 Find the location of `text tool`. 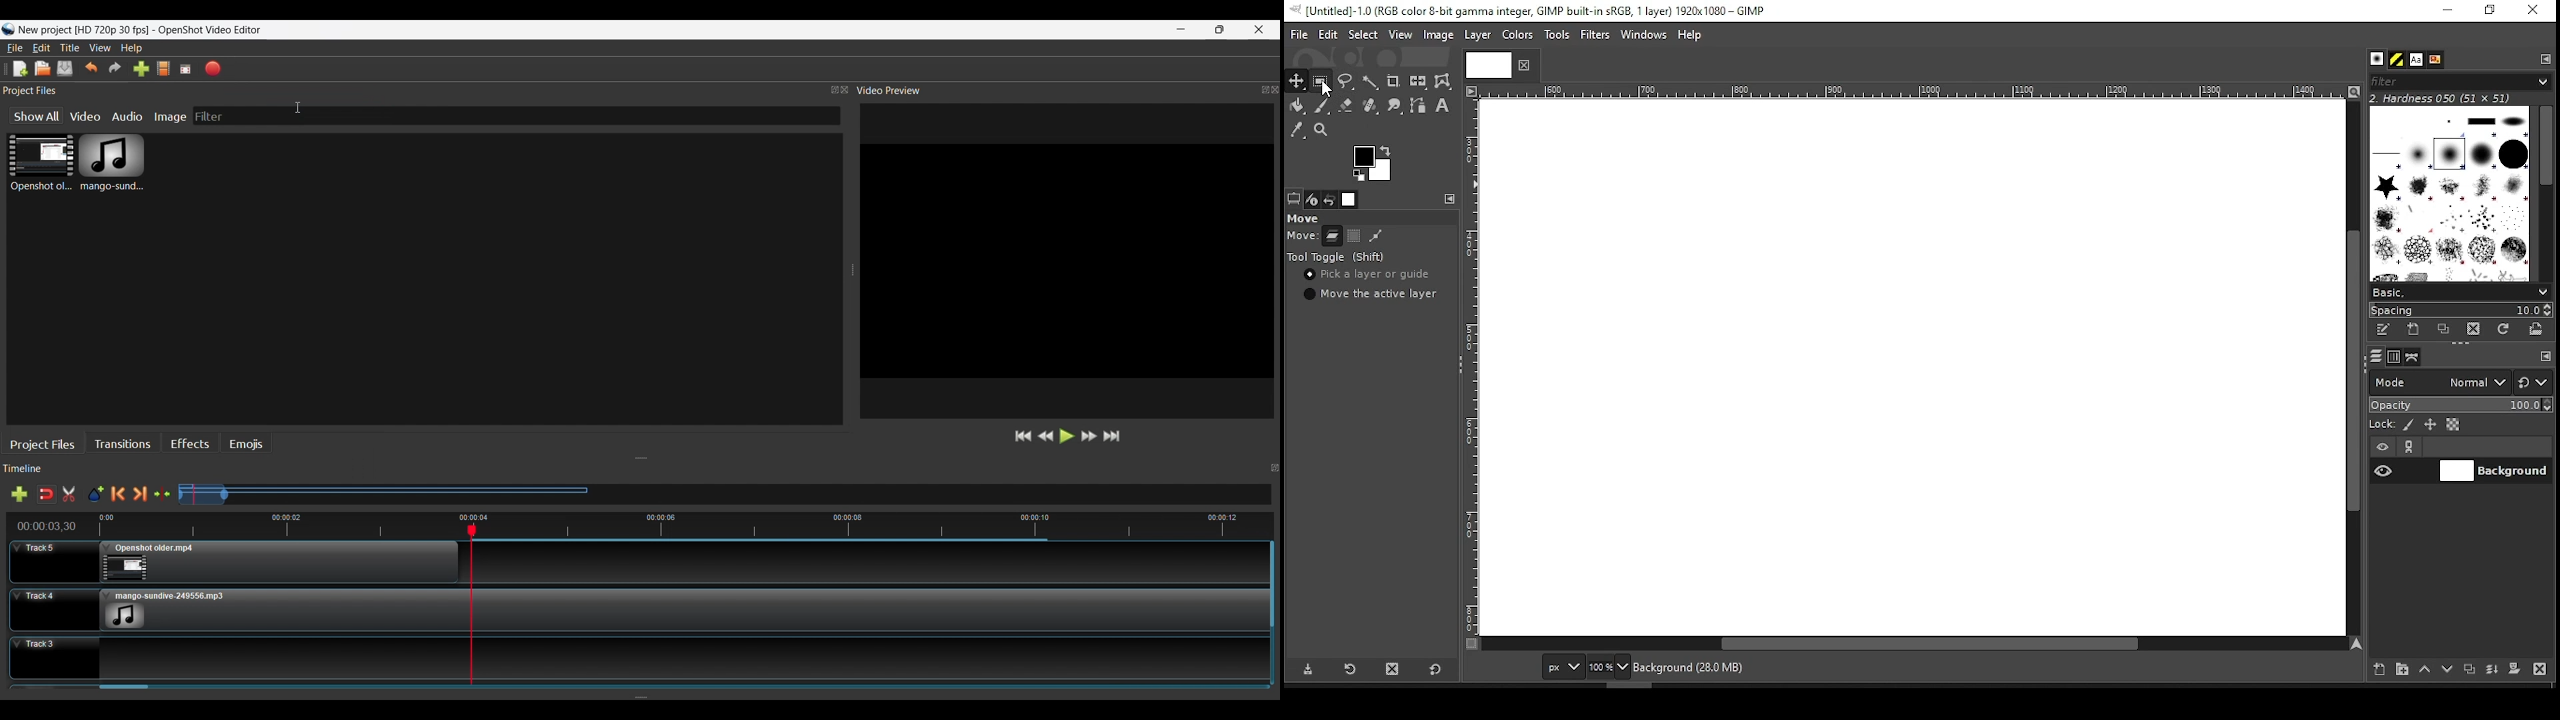

text tool is located at coordinates (1442, 107).